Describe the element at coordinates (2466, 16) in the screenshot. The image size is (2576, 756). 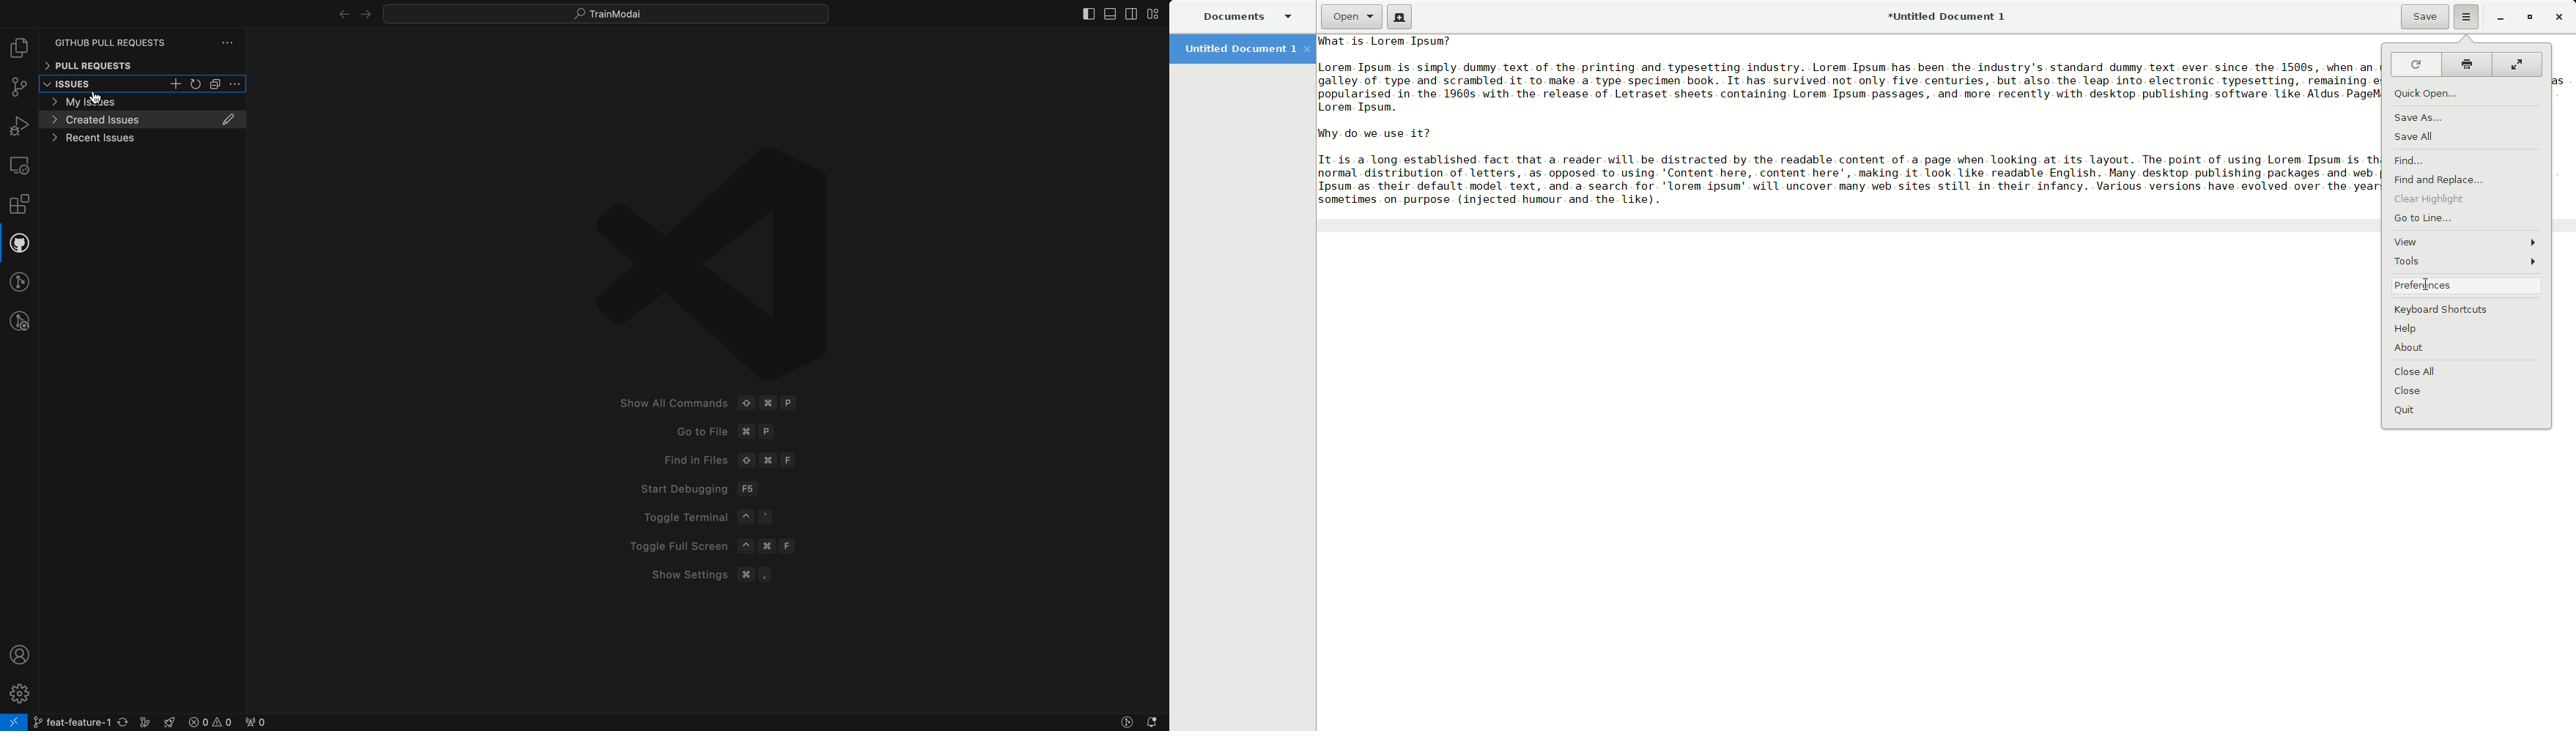
I see `Options` at that location.